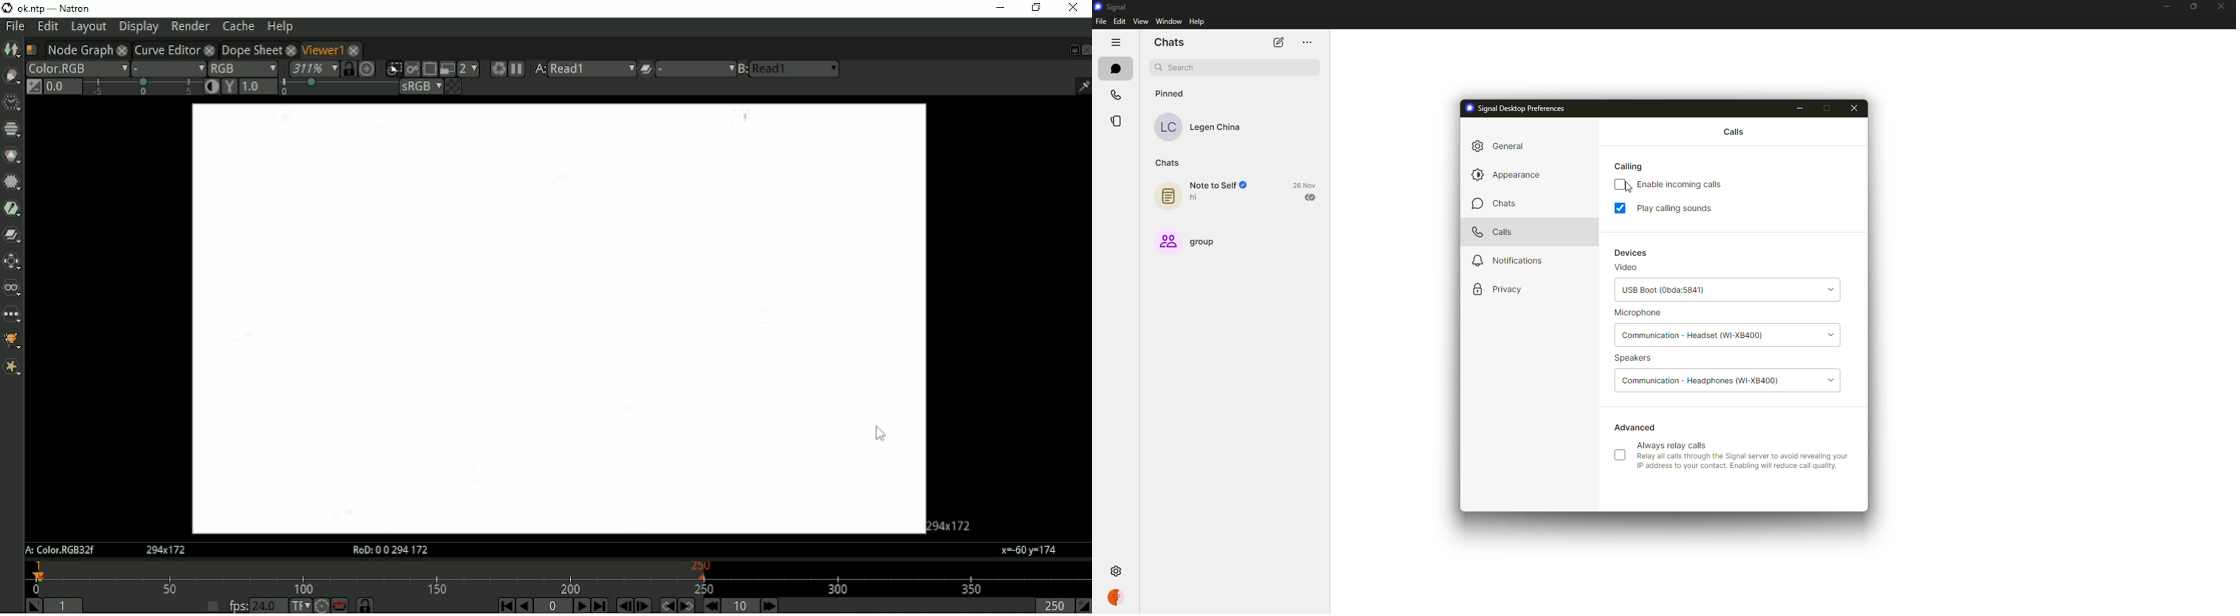 The width and height of the screenshot is (2240, 616). Describe the element at coordinates (1630, 268) in the screenshot. I see `video` at that location.